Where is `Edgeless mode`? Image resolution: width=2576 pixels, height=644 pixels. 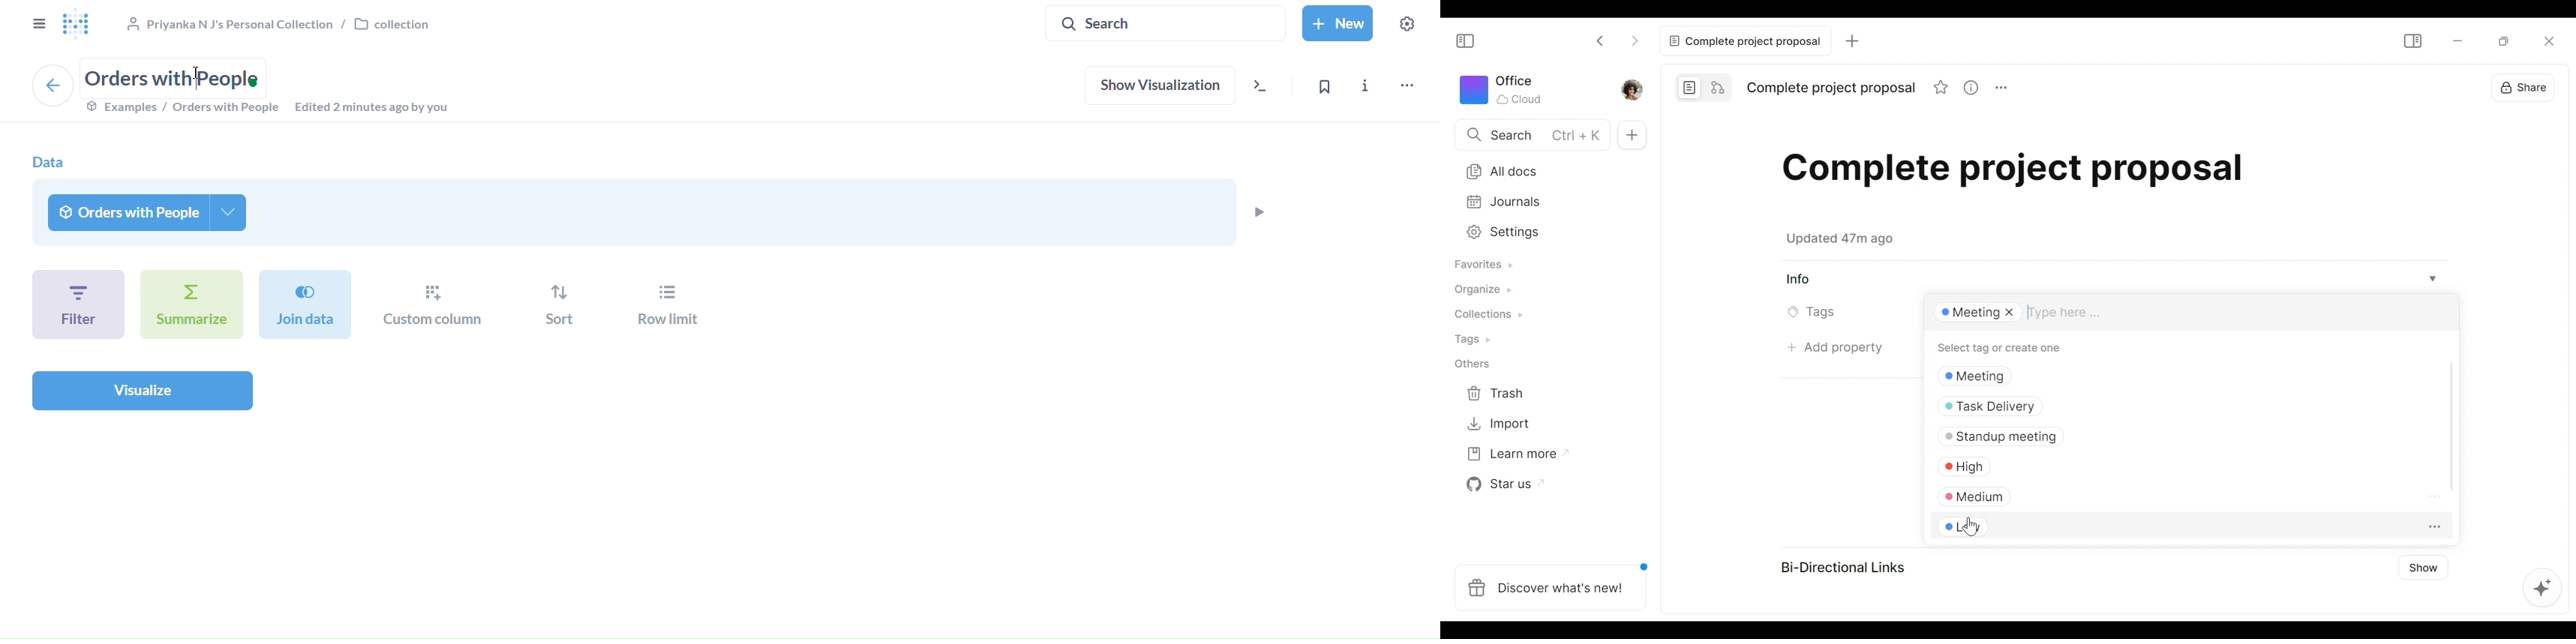 Edgeless mode is located at coordinates (1718, 86).